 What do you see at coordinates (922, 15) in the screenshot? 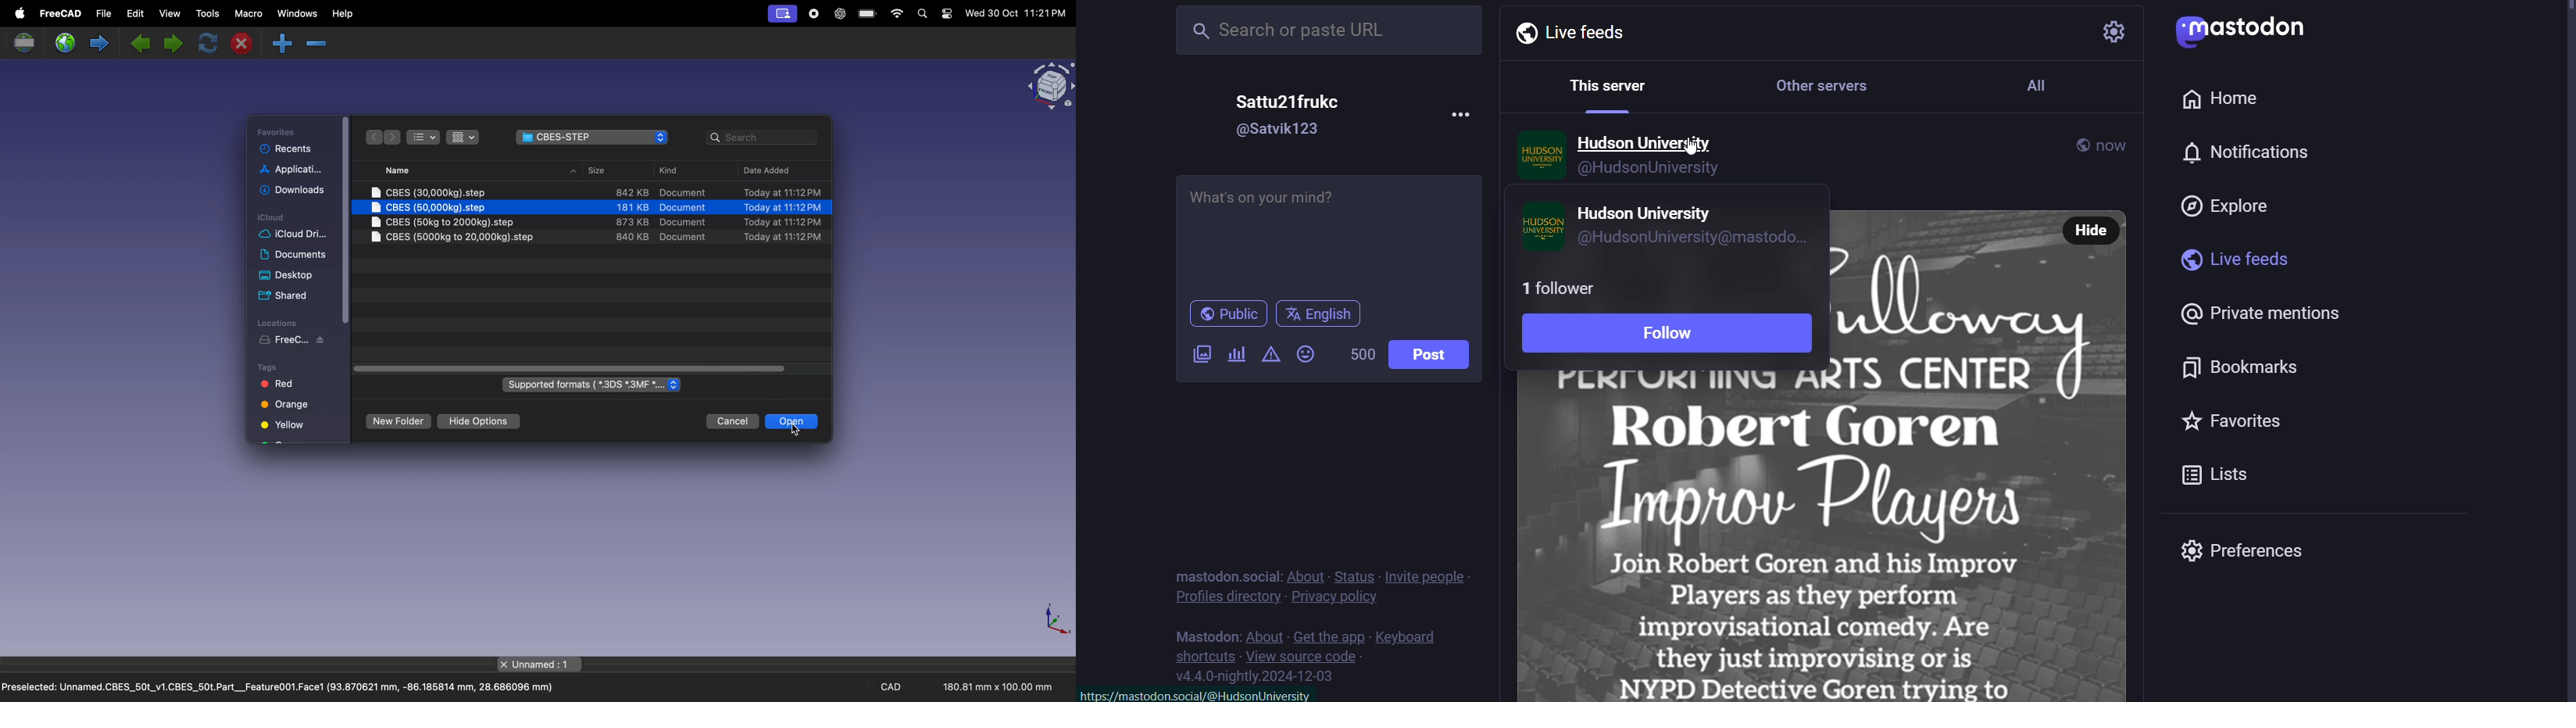
I see `search` at bounding box center [922, 15].